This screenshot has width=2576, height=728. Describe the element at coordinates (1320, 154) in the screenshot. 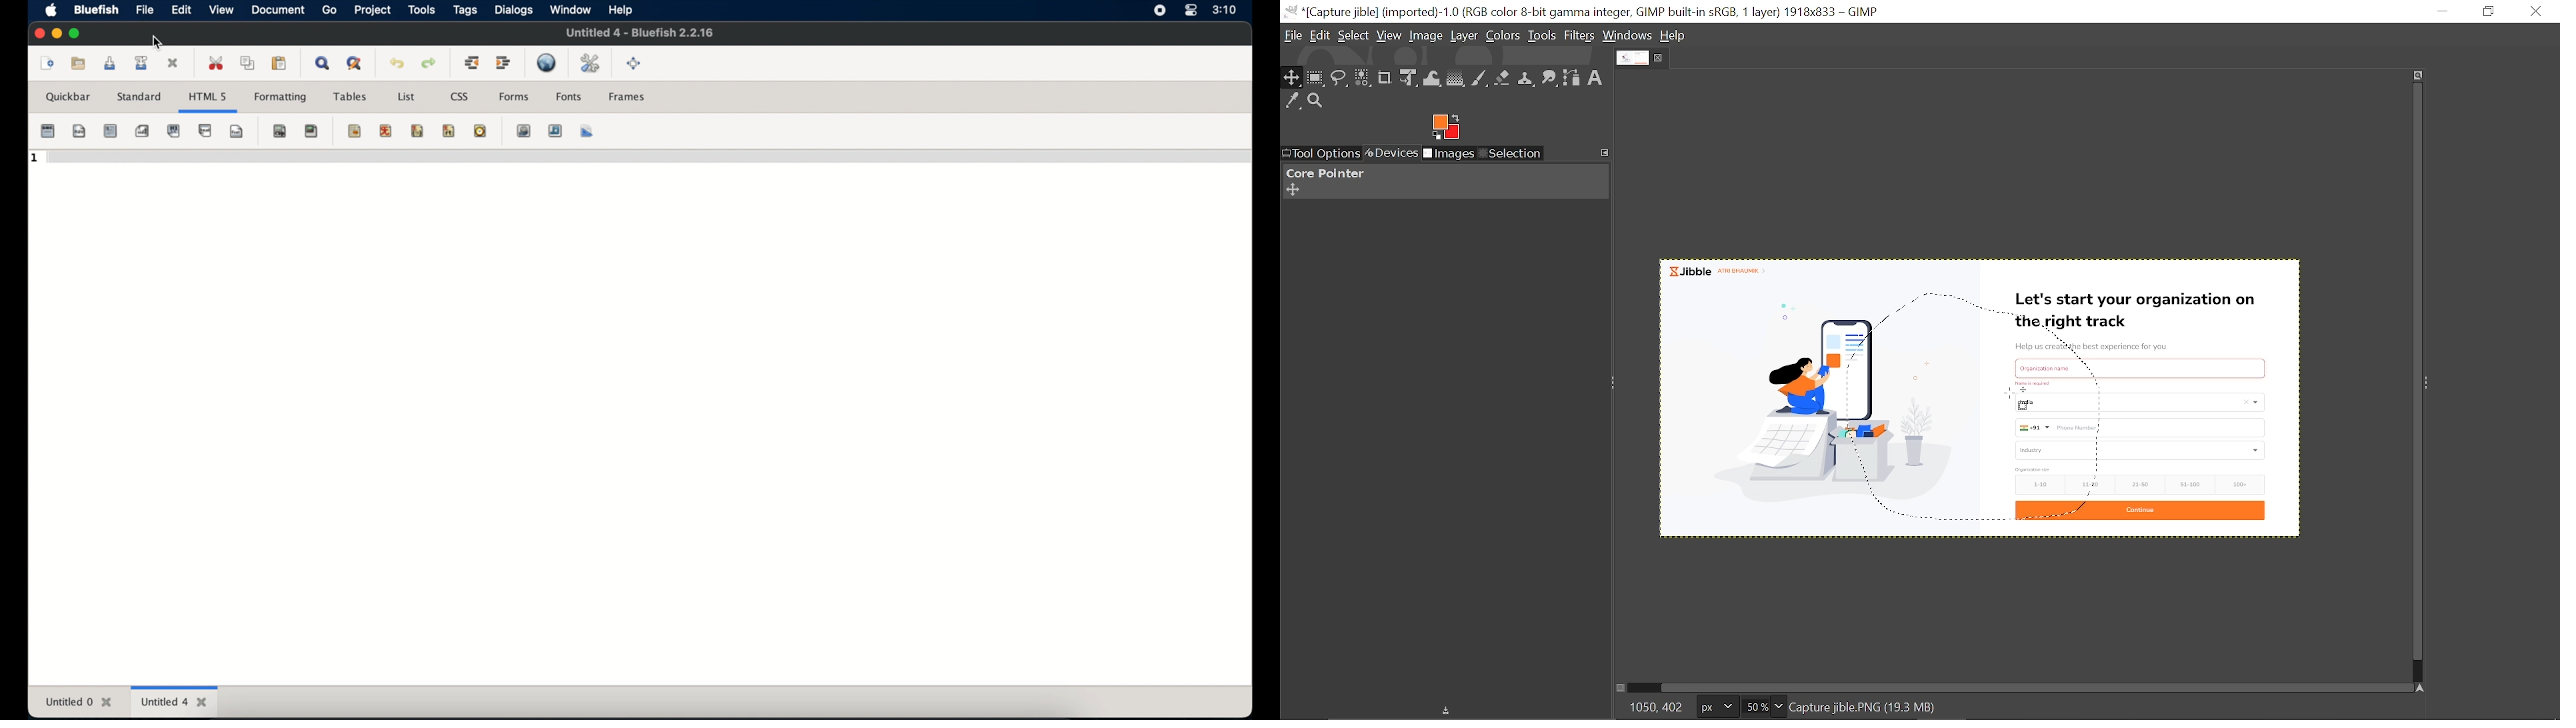

I see `Tool options` at that location.